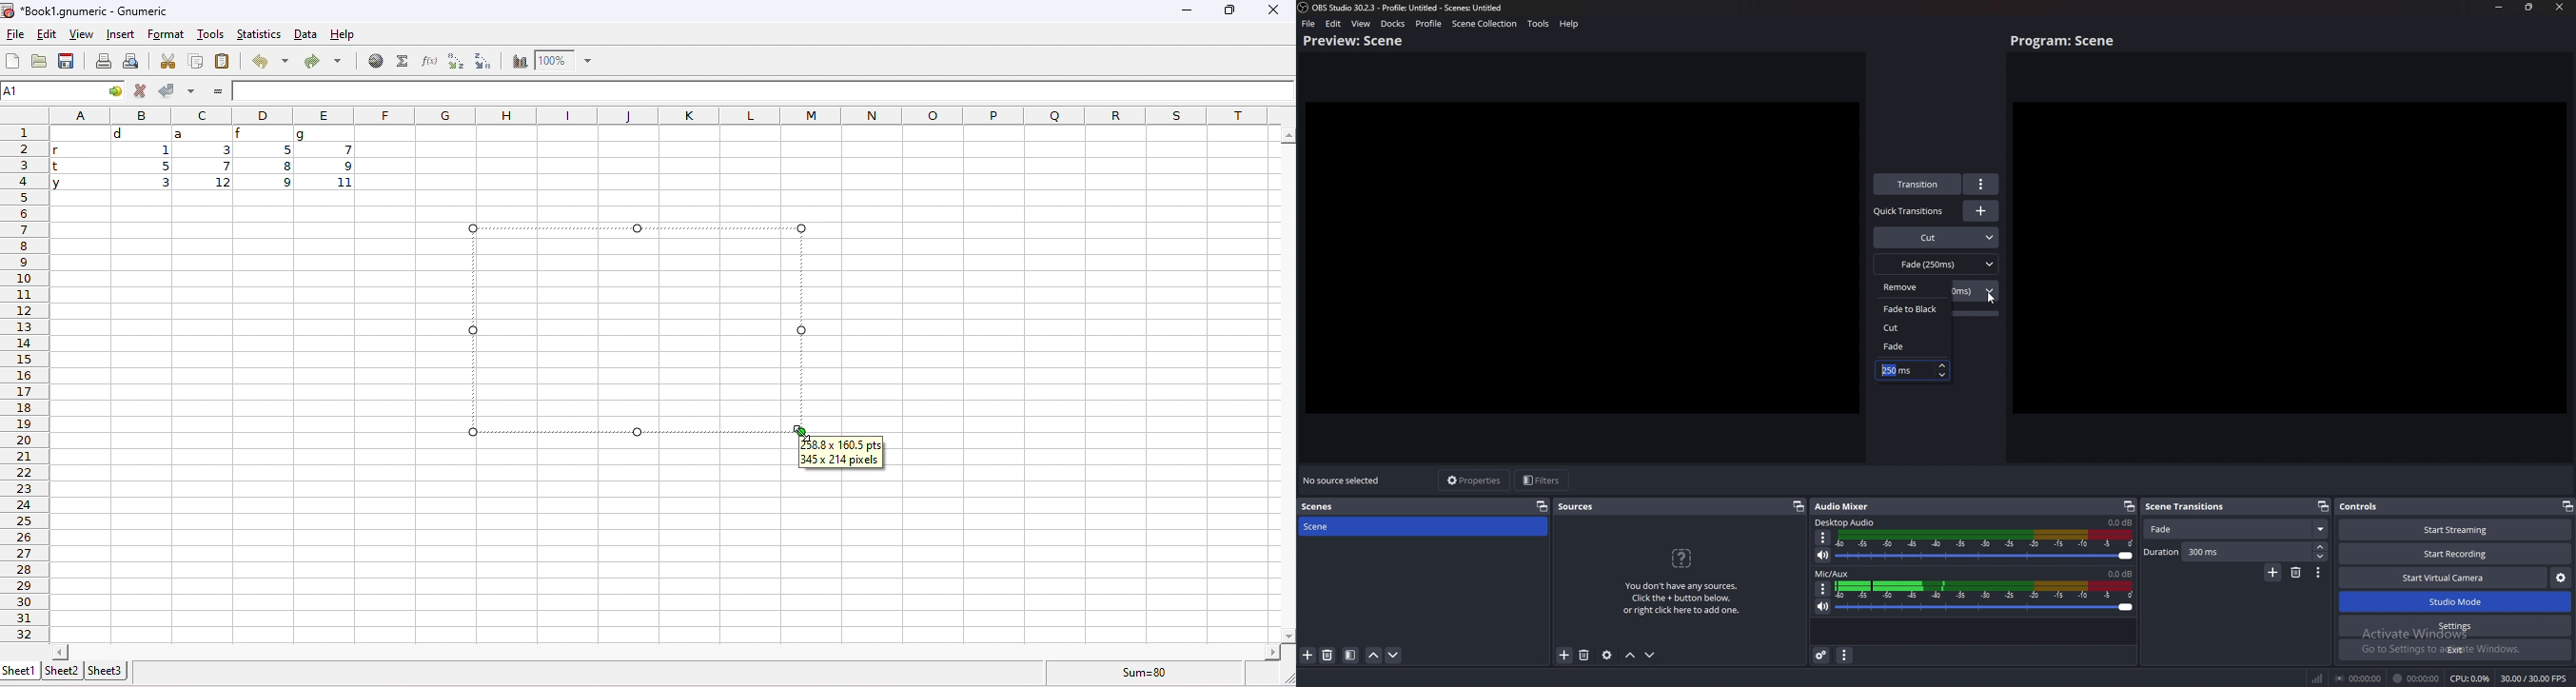 The height and width of the screenshot is (700, 2576). What do you see at coordinates (665, 653) in the screenshot?
I see `horizontal slider` at bounding box center [665, 653].